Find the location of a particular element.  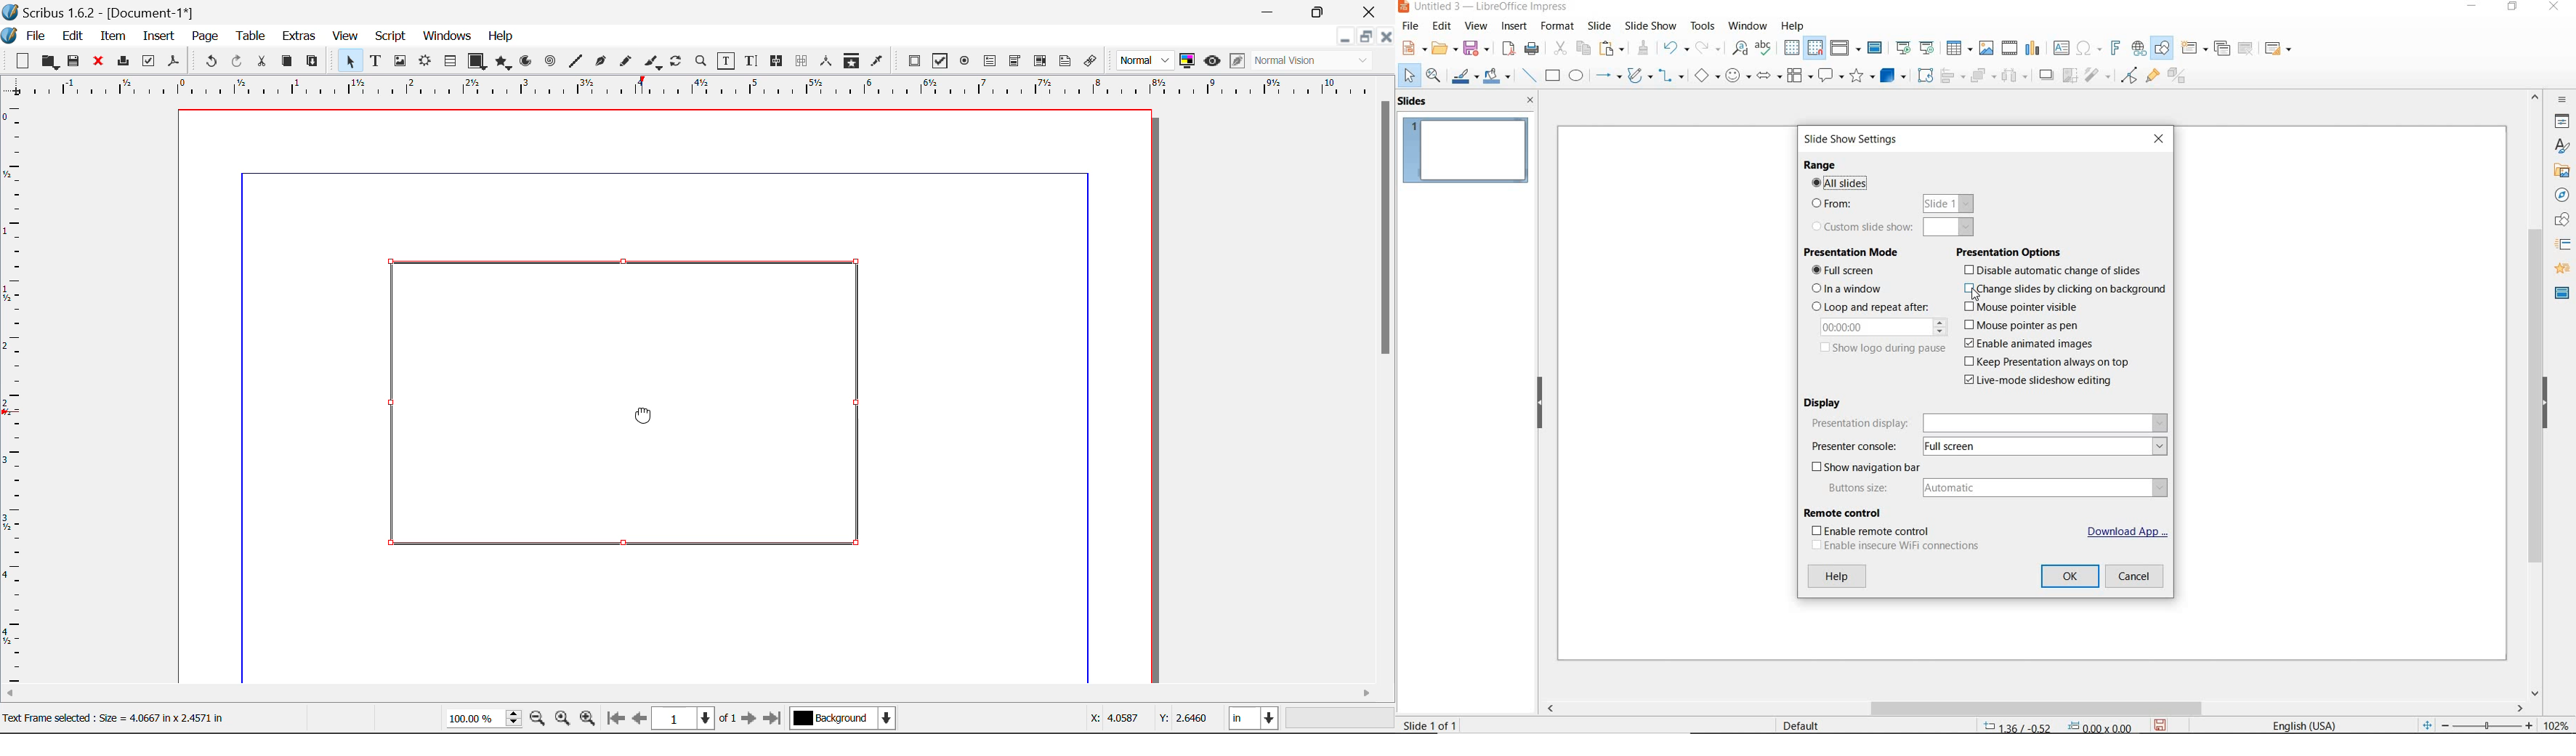

ARRANGE is located at coordinates (1981, 77).